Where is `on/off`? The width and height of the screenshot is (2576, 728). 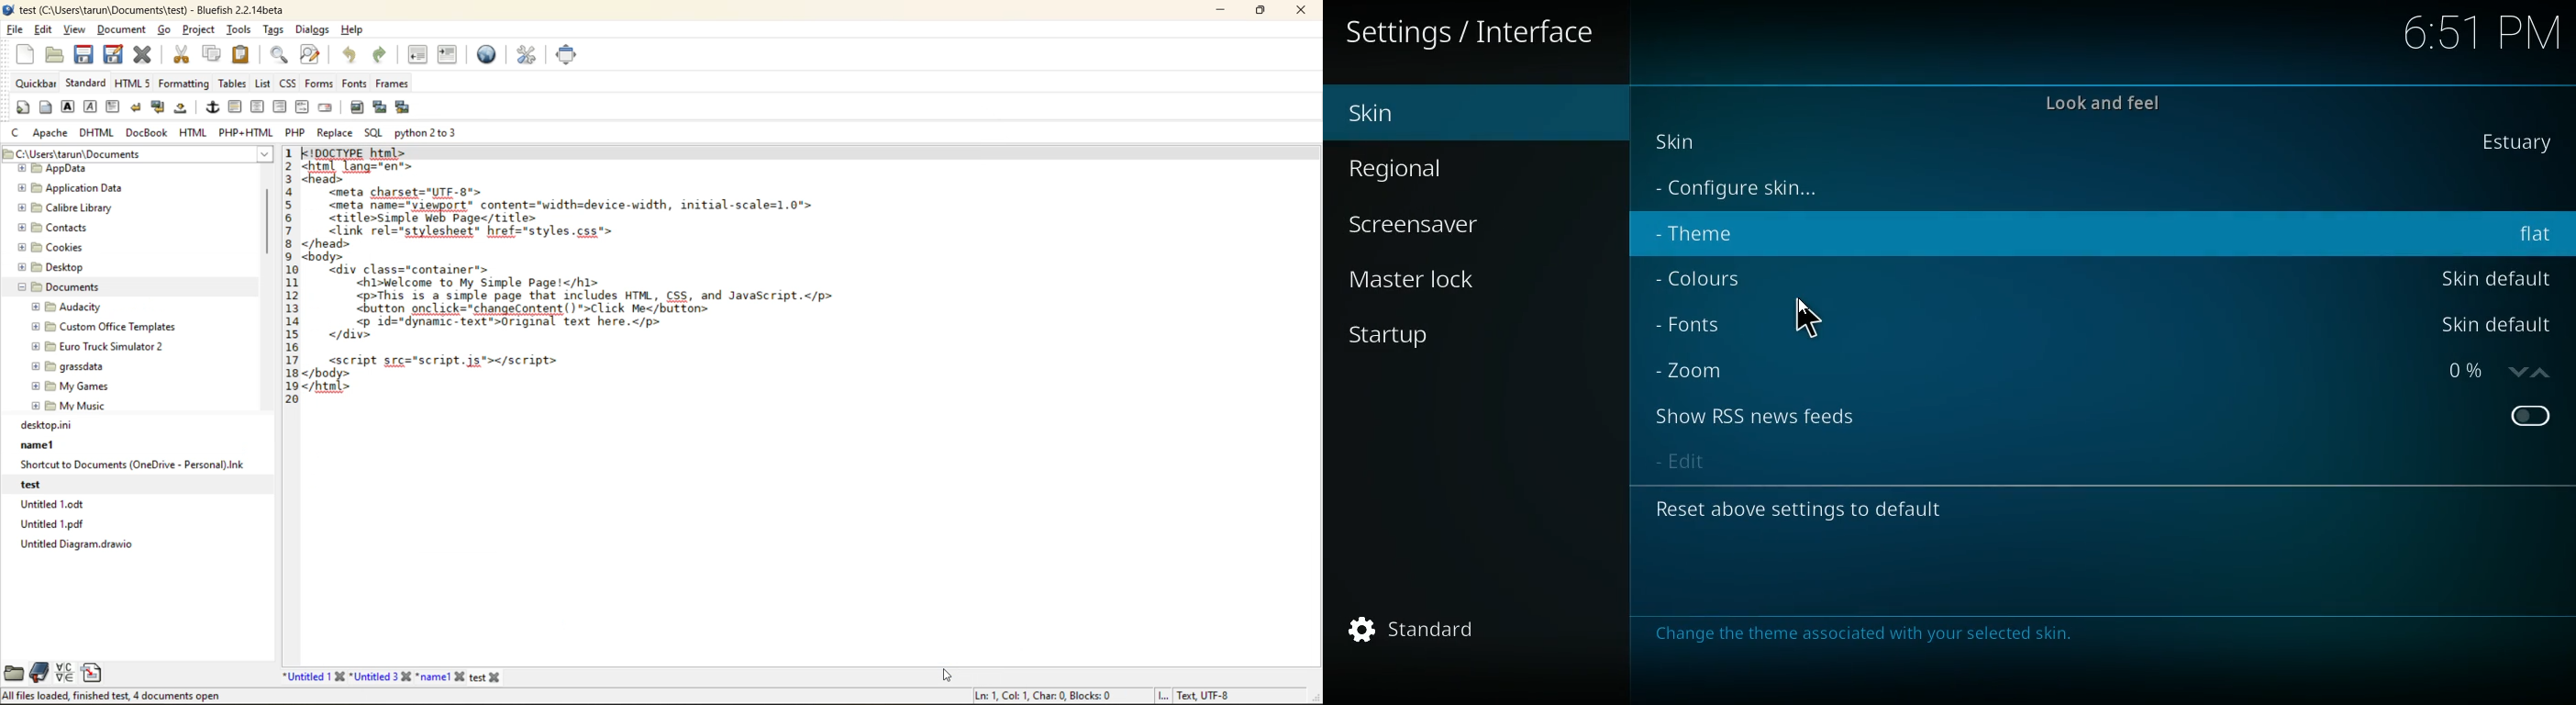
on/off is located at coordinates (2531, 418).